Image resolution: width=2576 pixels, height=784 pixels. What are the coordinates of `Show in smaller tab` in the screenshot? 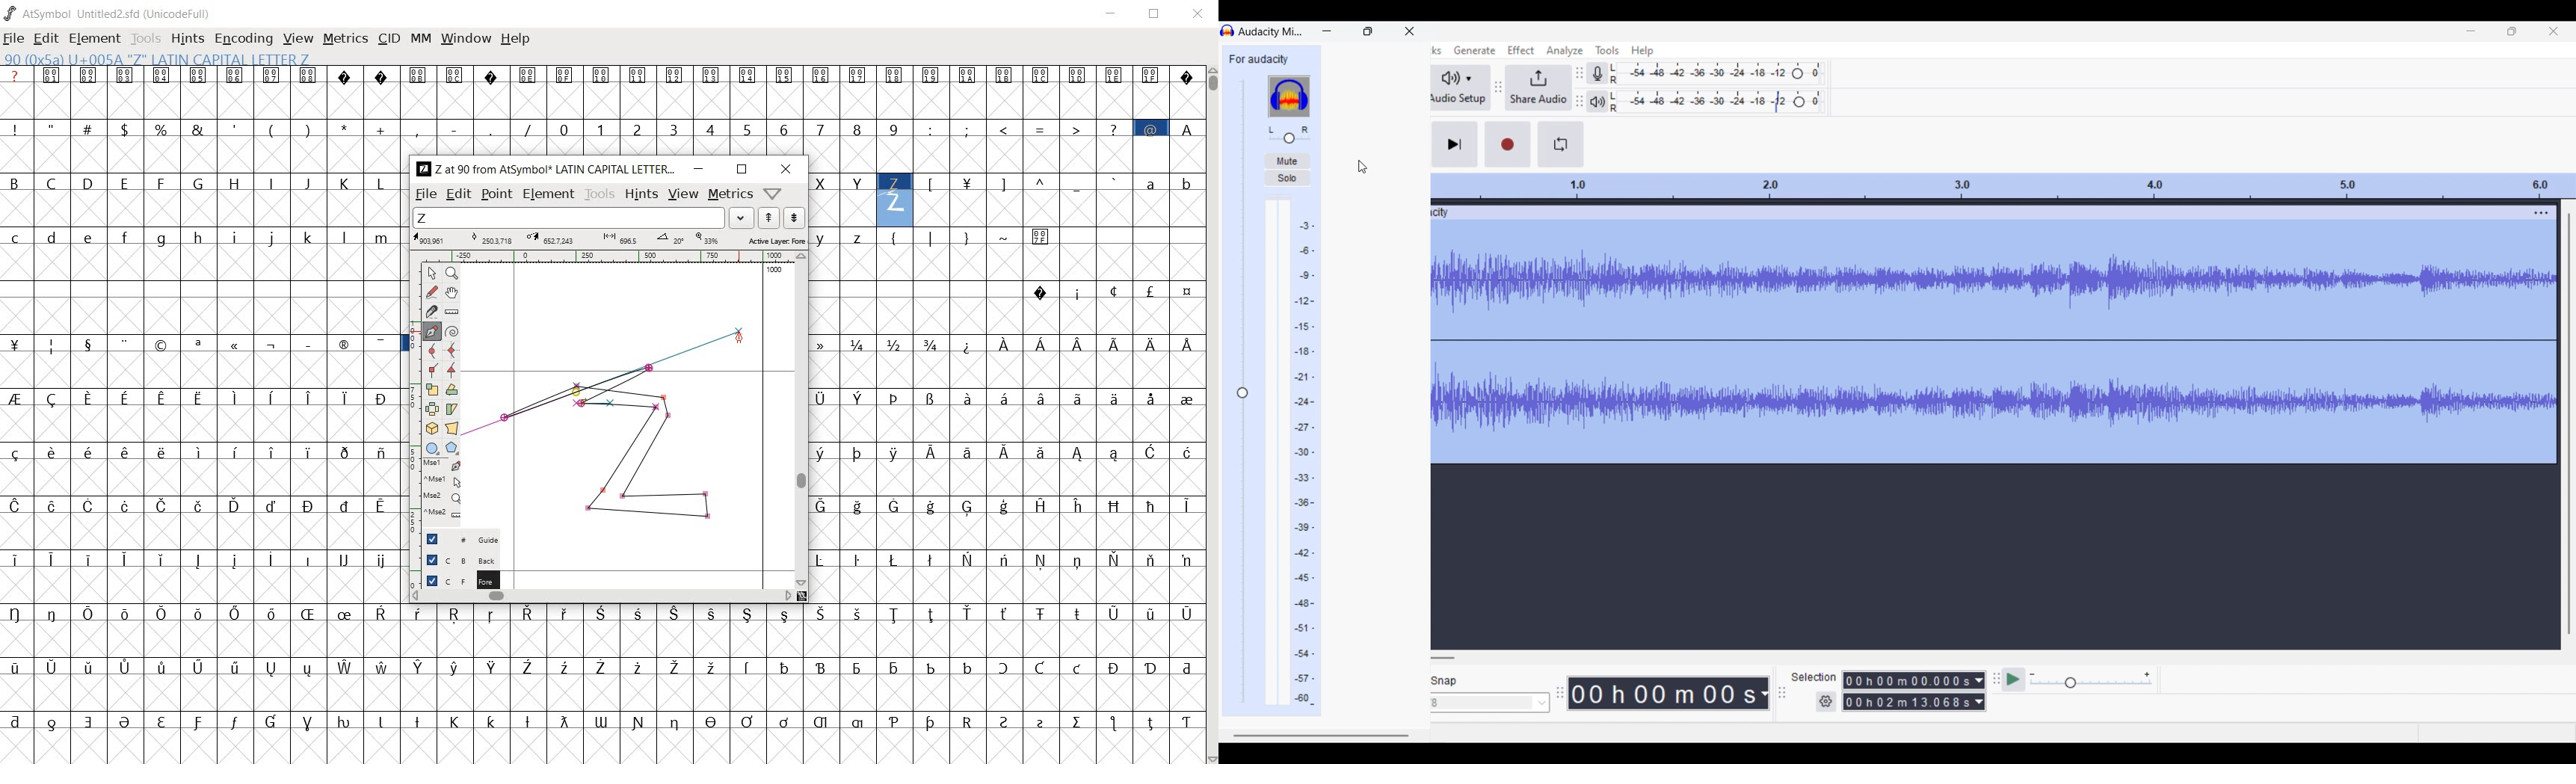 It's located at (2513, 31).